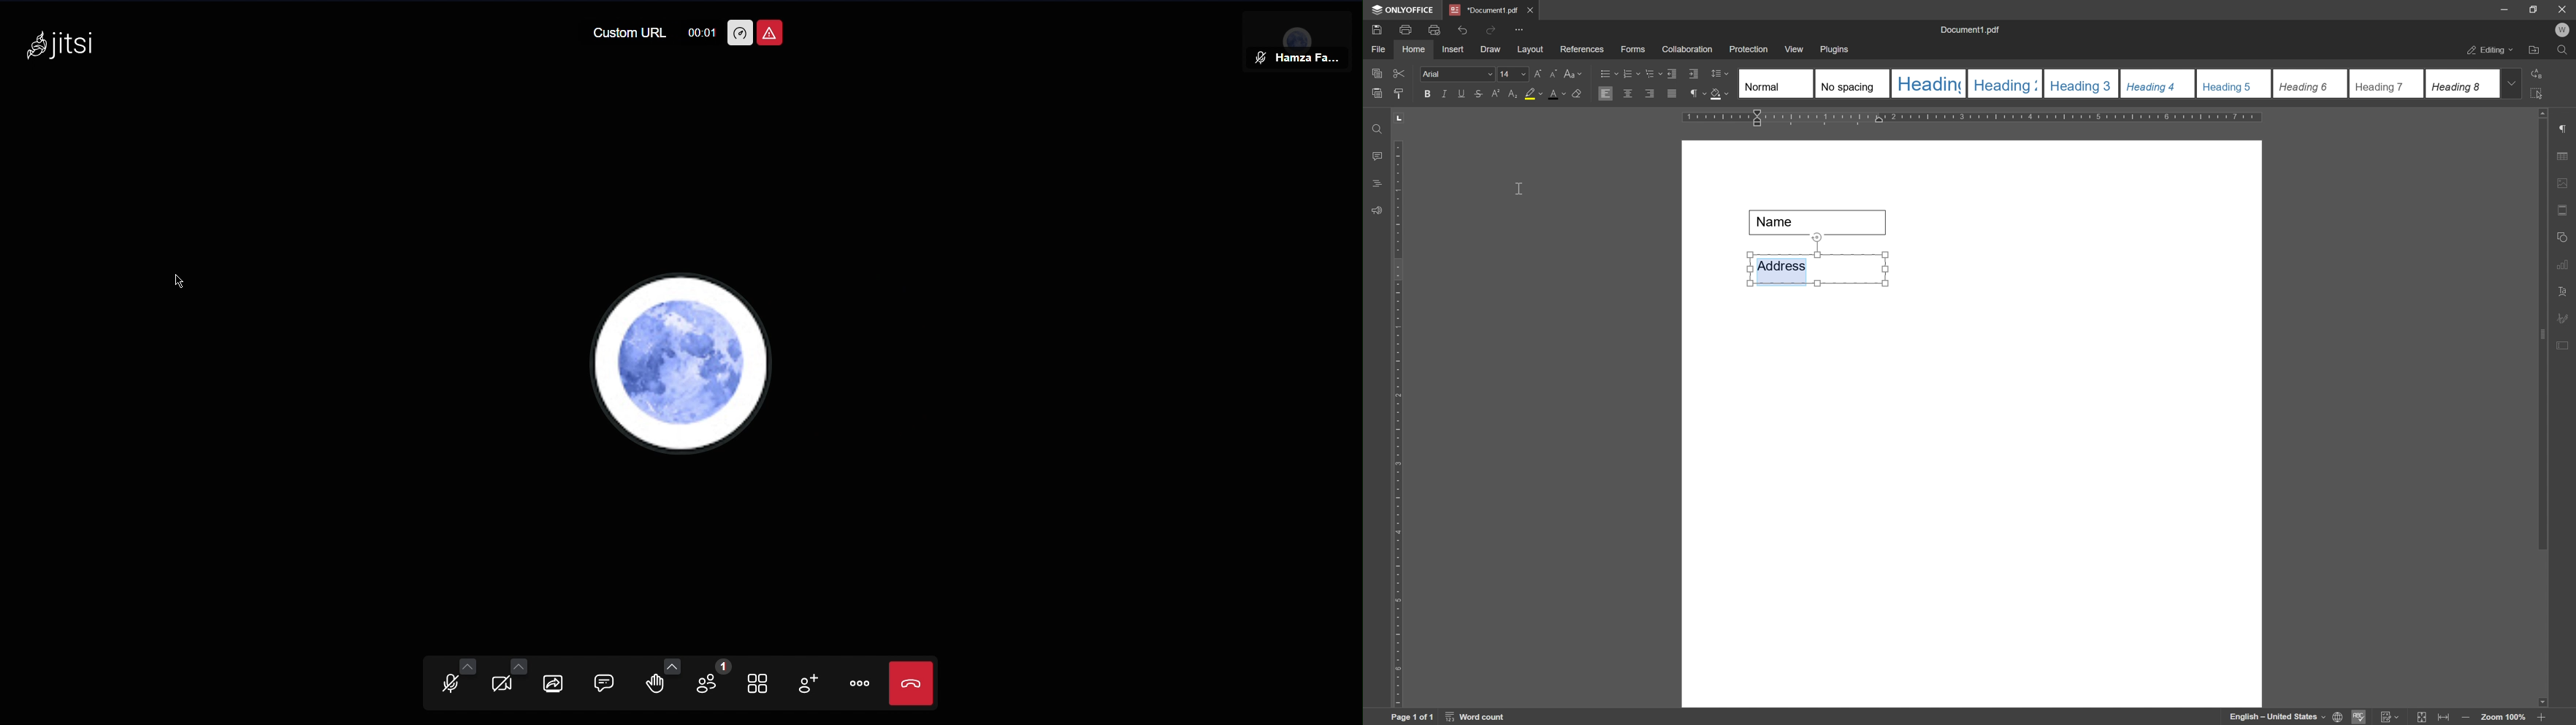 The image size is (2576, 728). Describe the element at coordinates (1534, 74) in the screenshot. I see `increment font size` at that location.